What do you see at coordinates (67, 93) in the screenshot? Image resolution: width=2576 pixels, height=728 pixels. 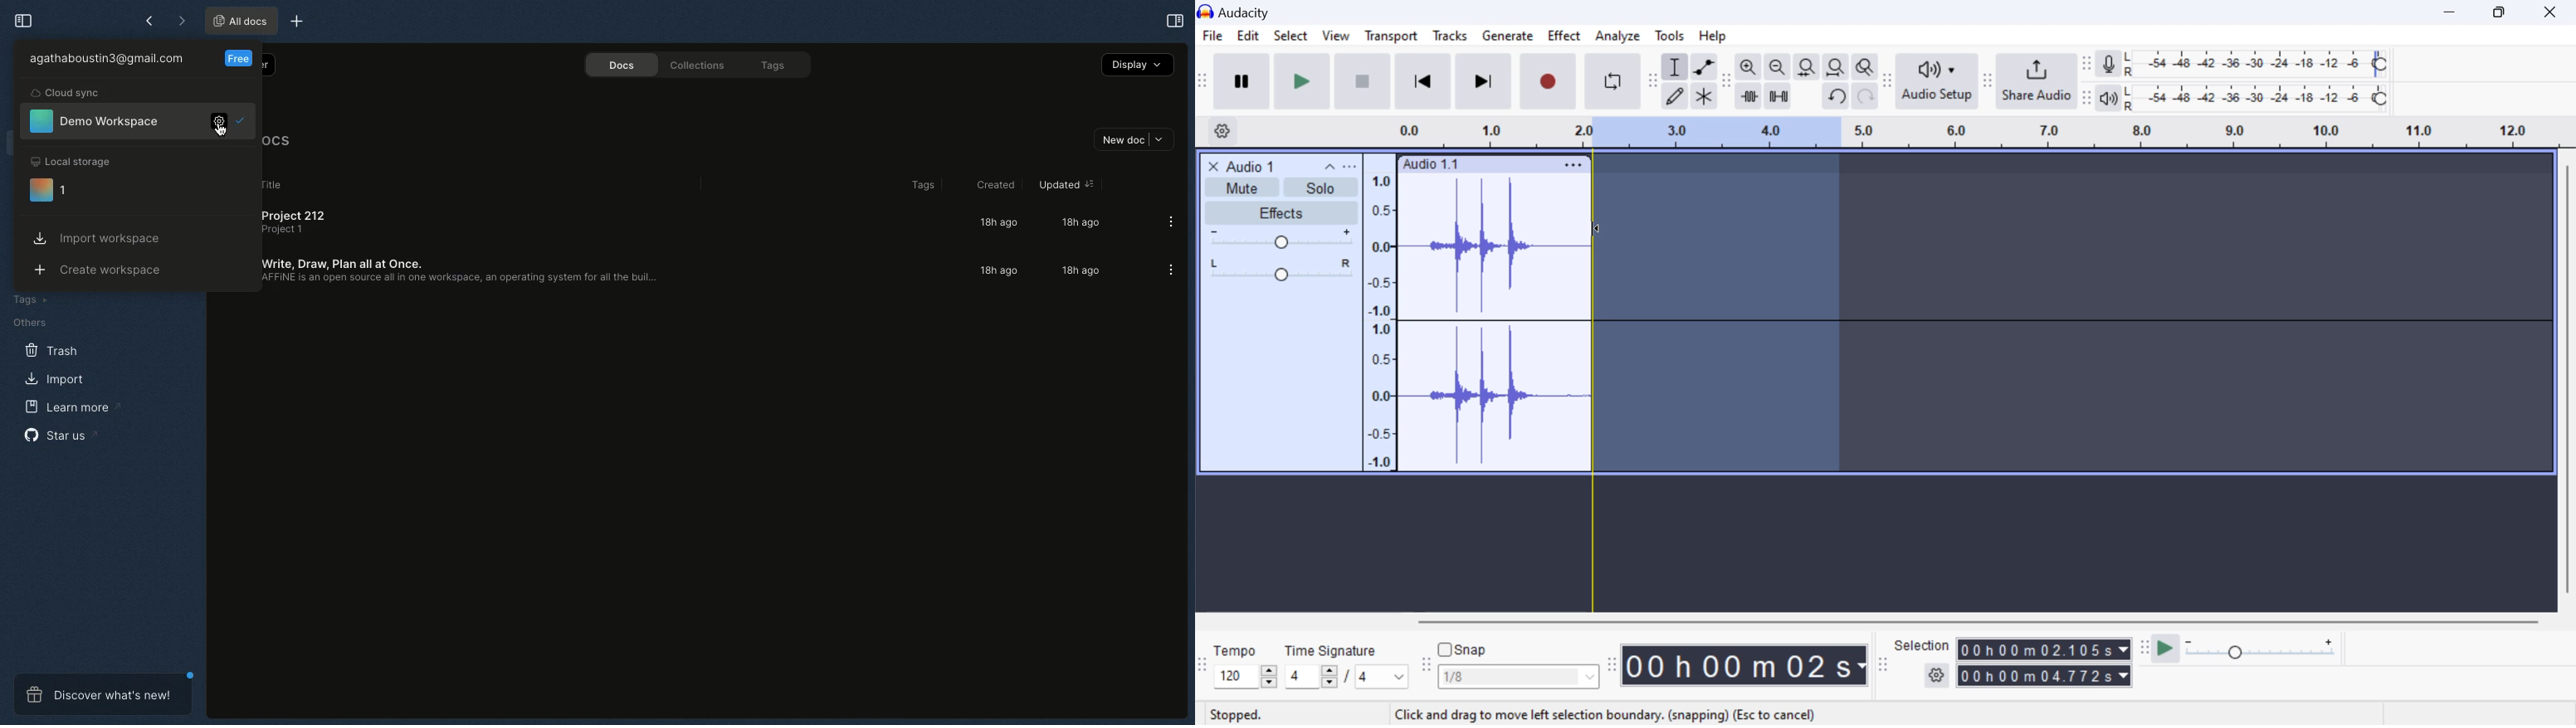 I see `Cloud sync` at bounding box center [67, 93].